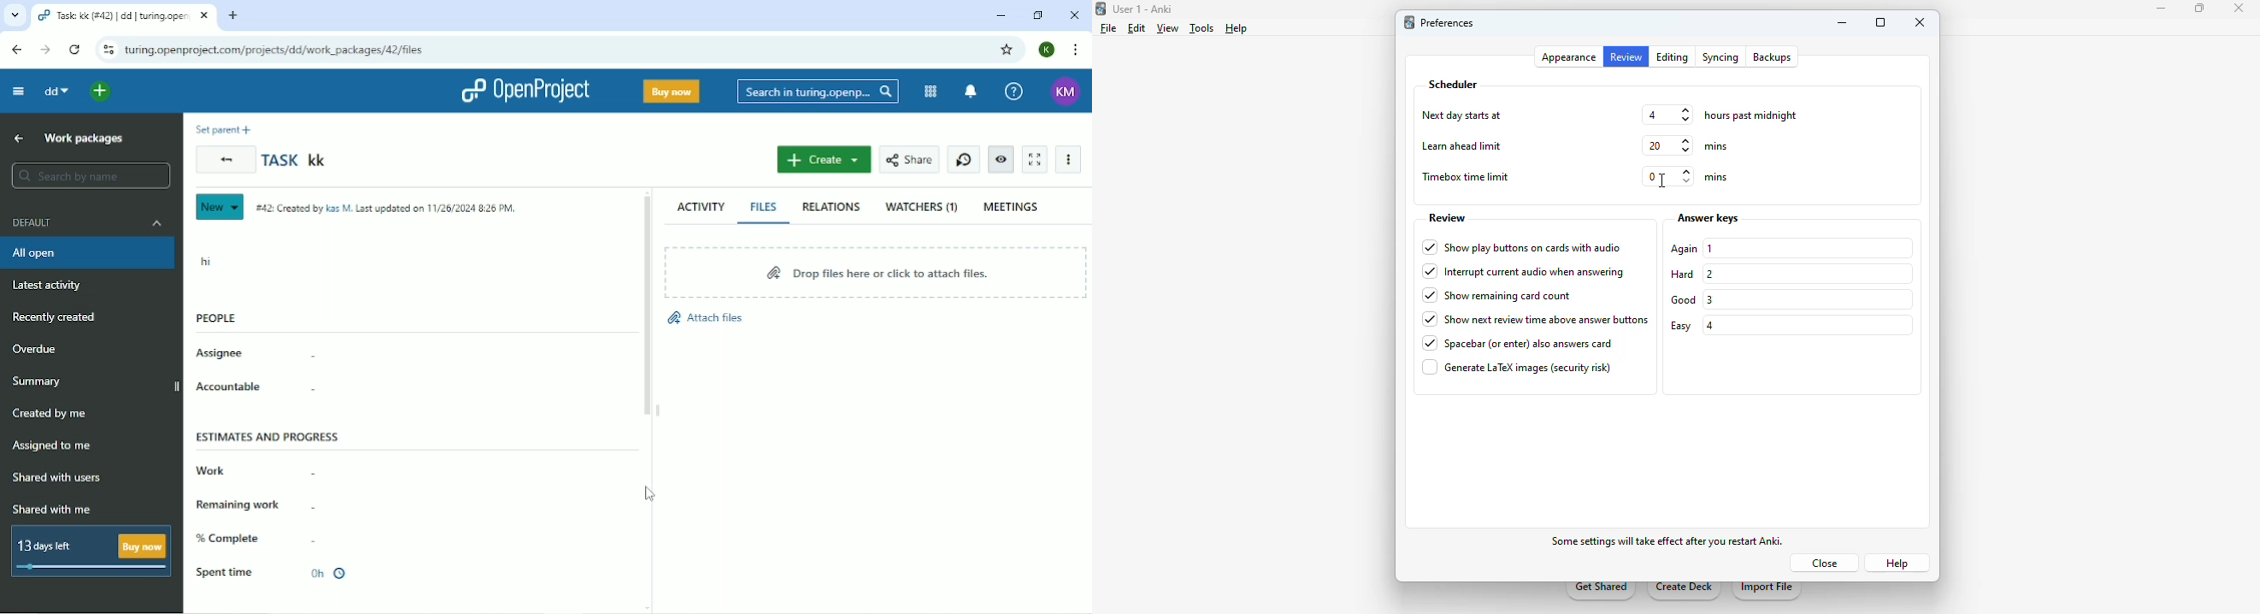  I want to click on scheduler, so click(1454, 85).